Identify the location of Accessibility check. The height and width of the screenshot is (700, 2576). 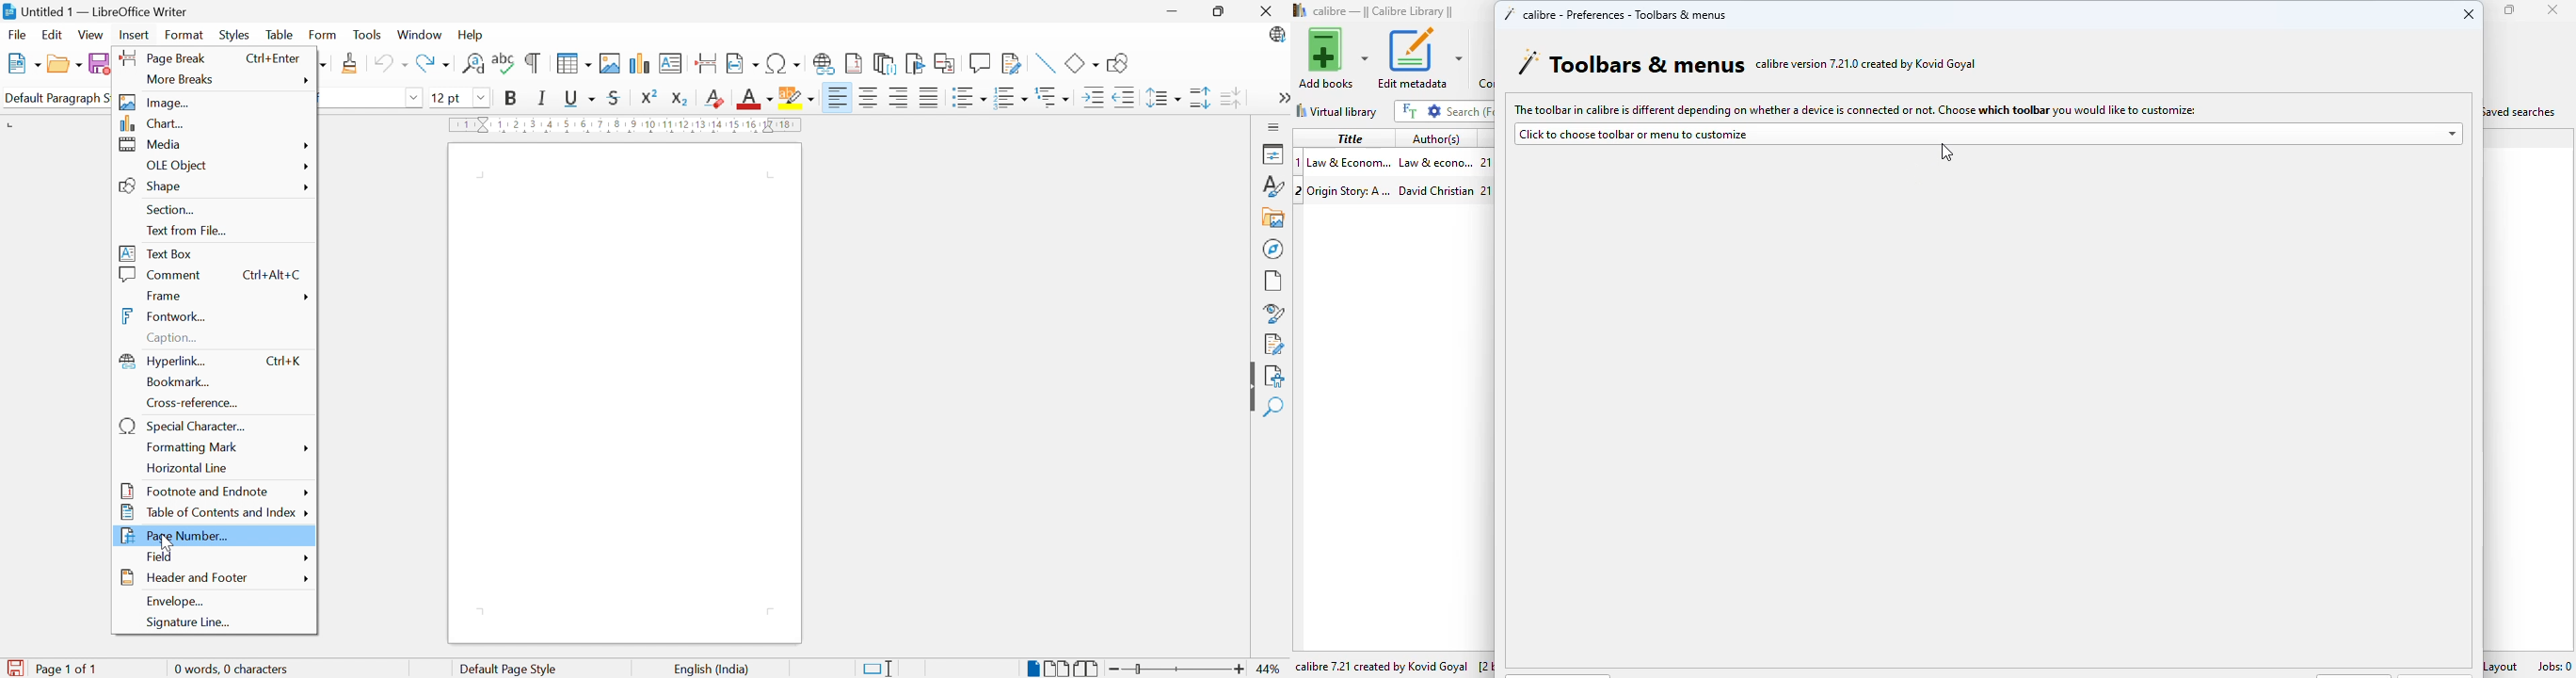
(1275, 377).